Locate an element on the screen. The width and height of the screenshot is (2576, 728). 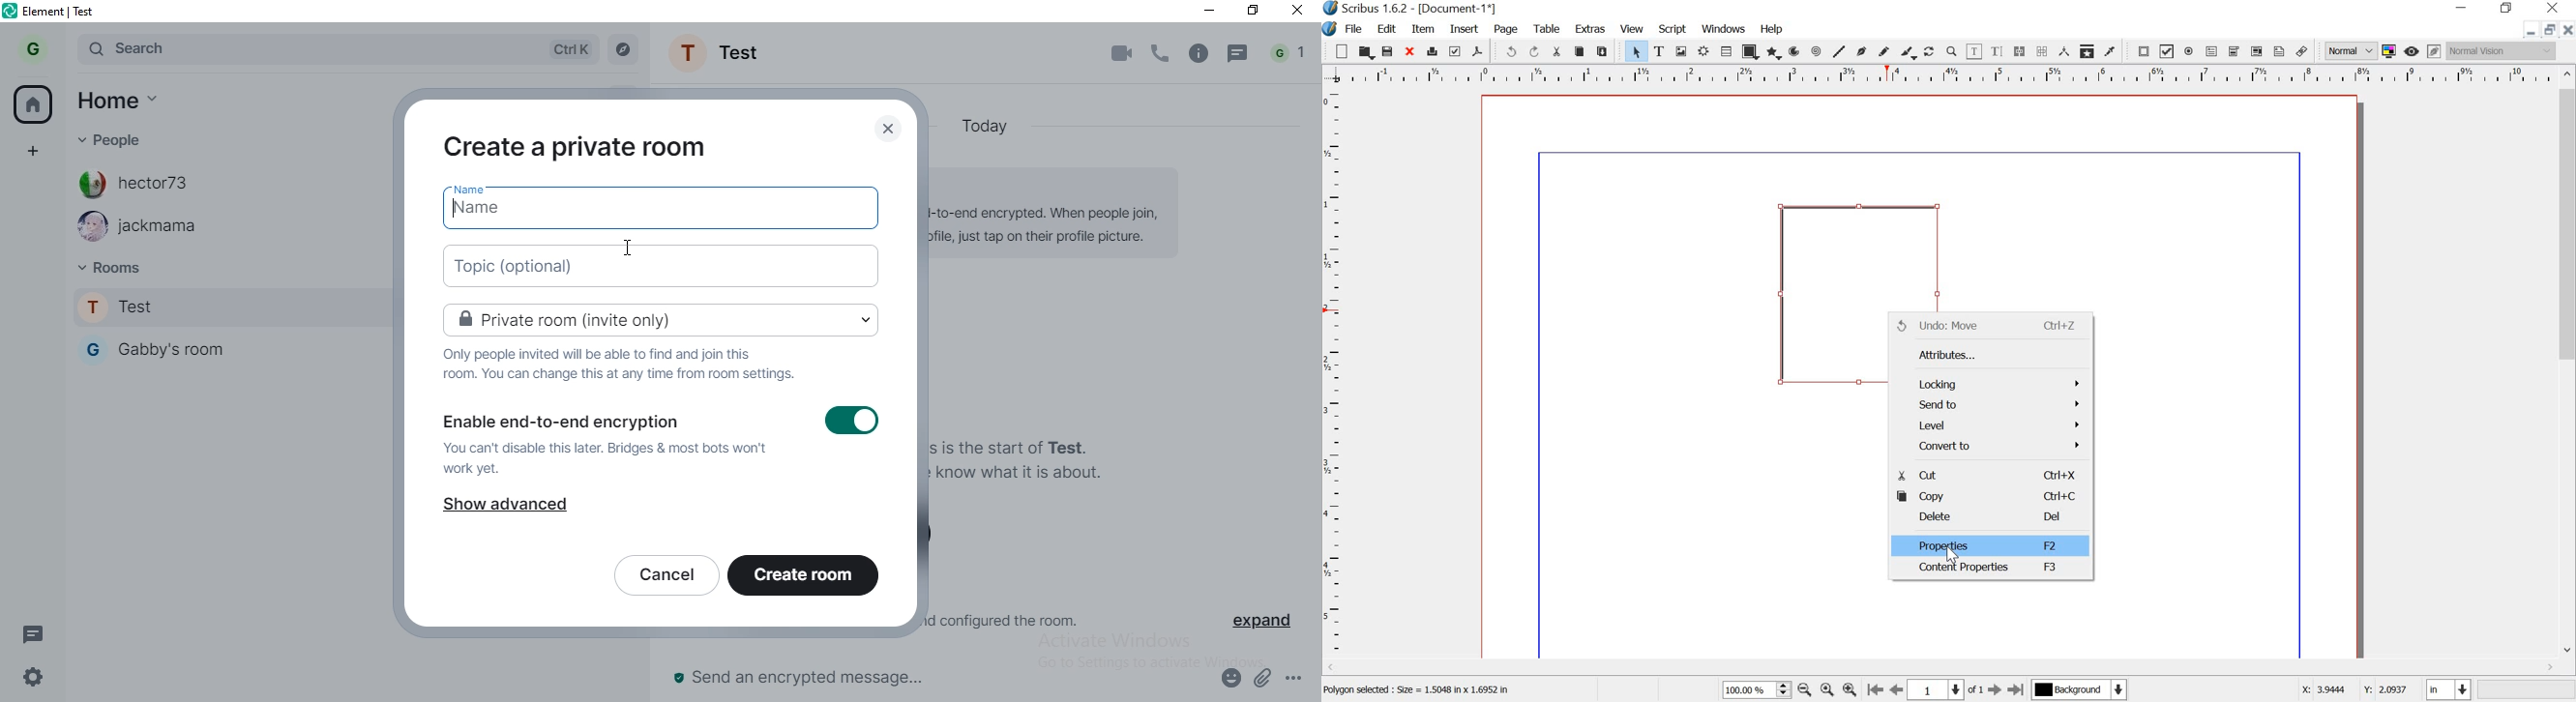
pdf combo box is located at coordinates (2236, 52).